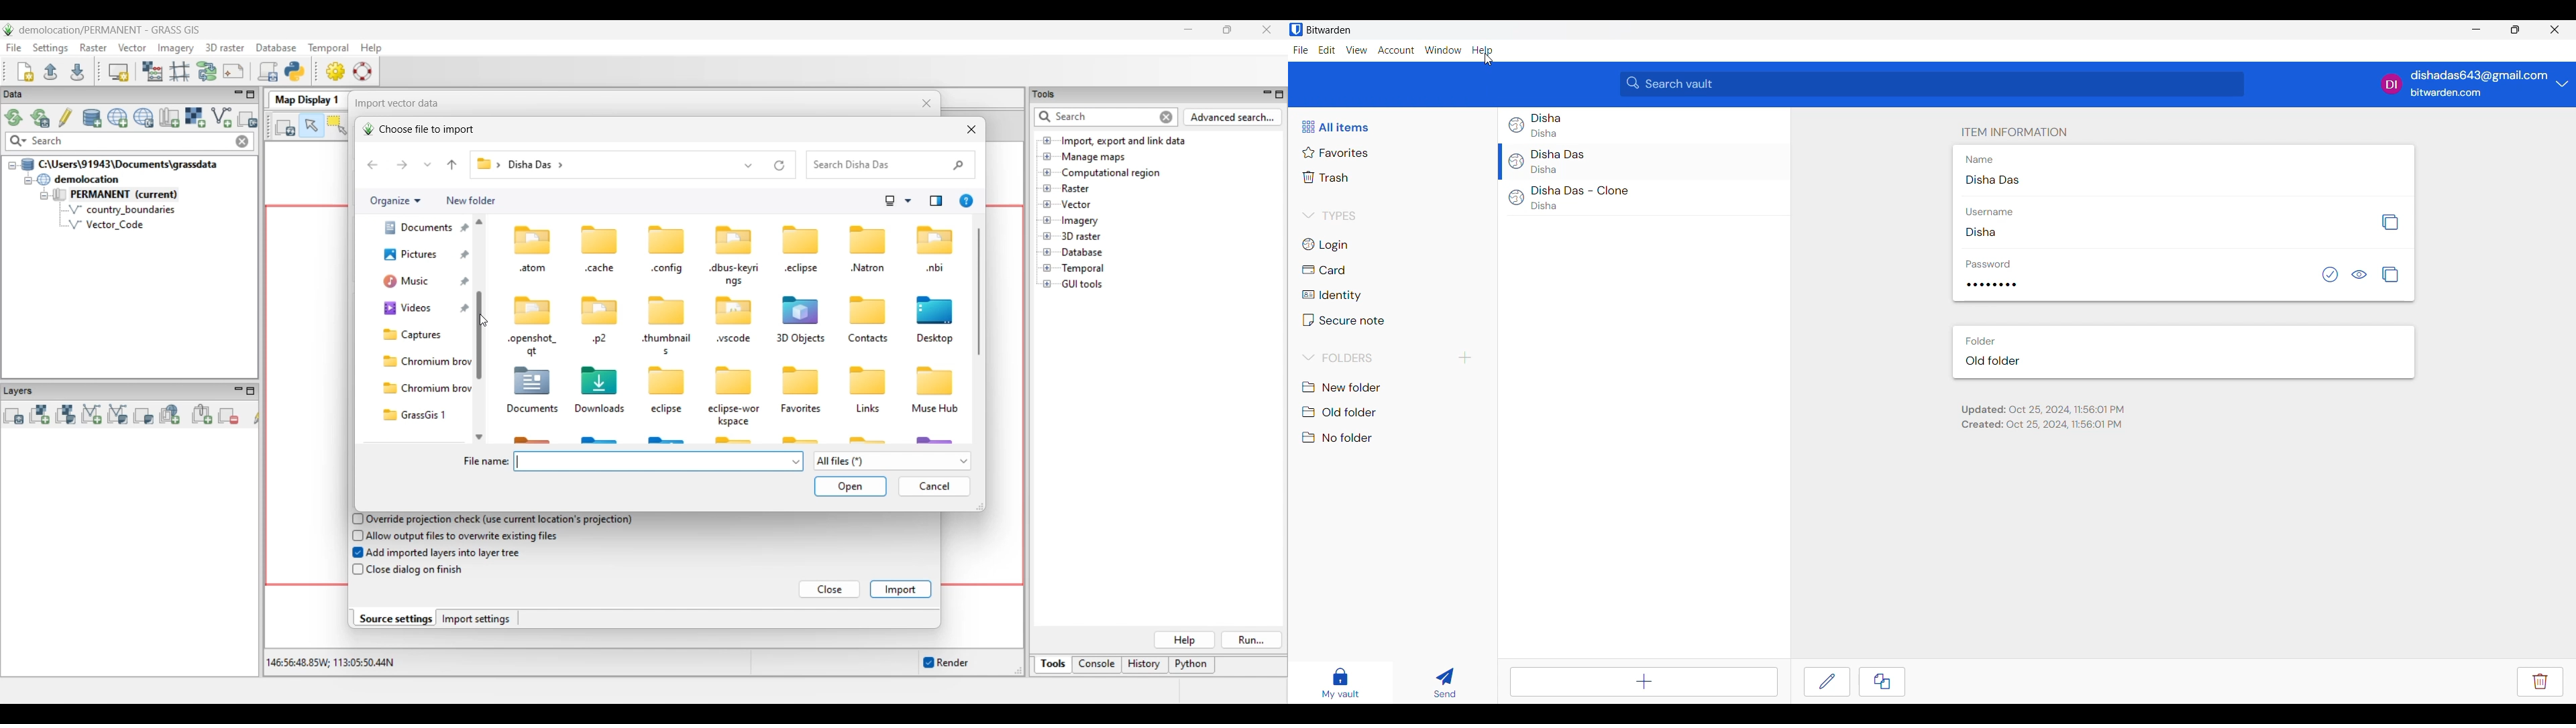 This screenshot has width=2576, height=728. Describe the element at coordinates (1544, 206) in the screenshot. I see `Disha` at that location.